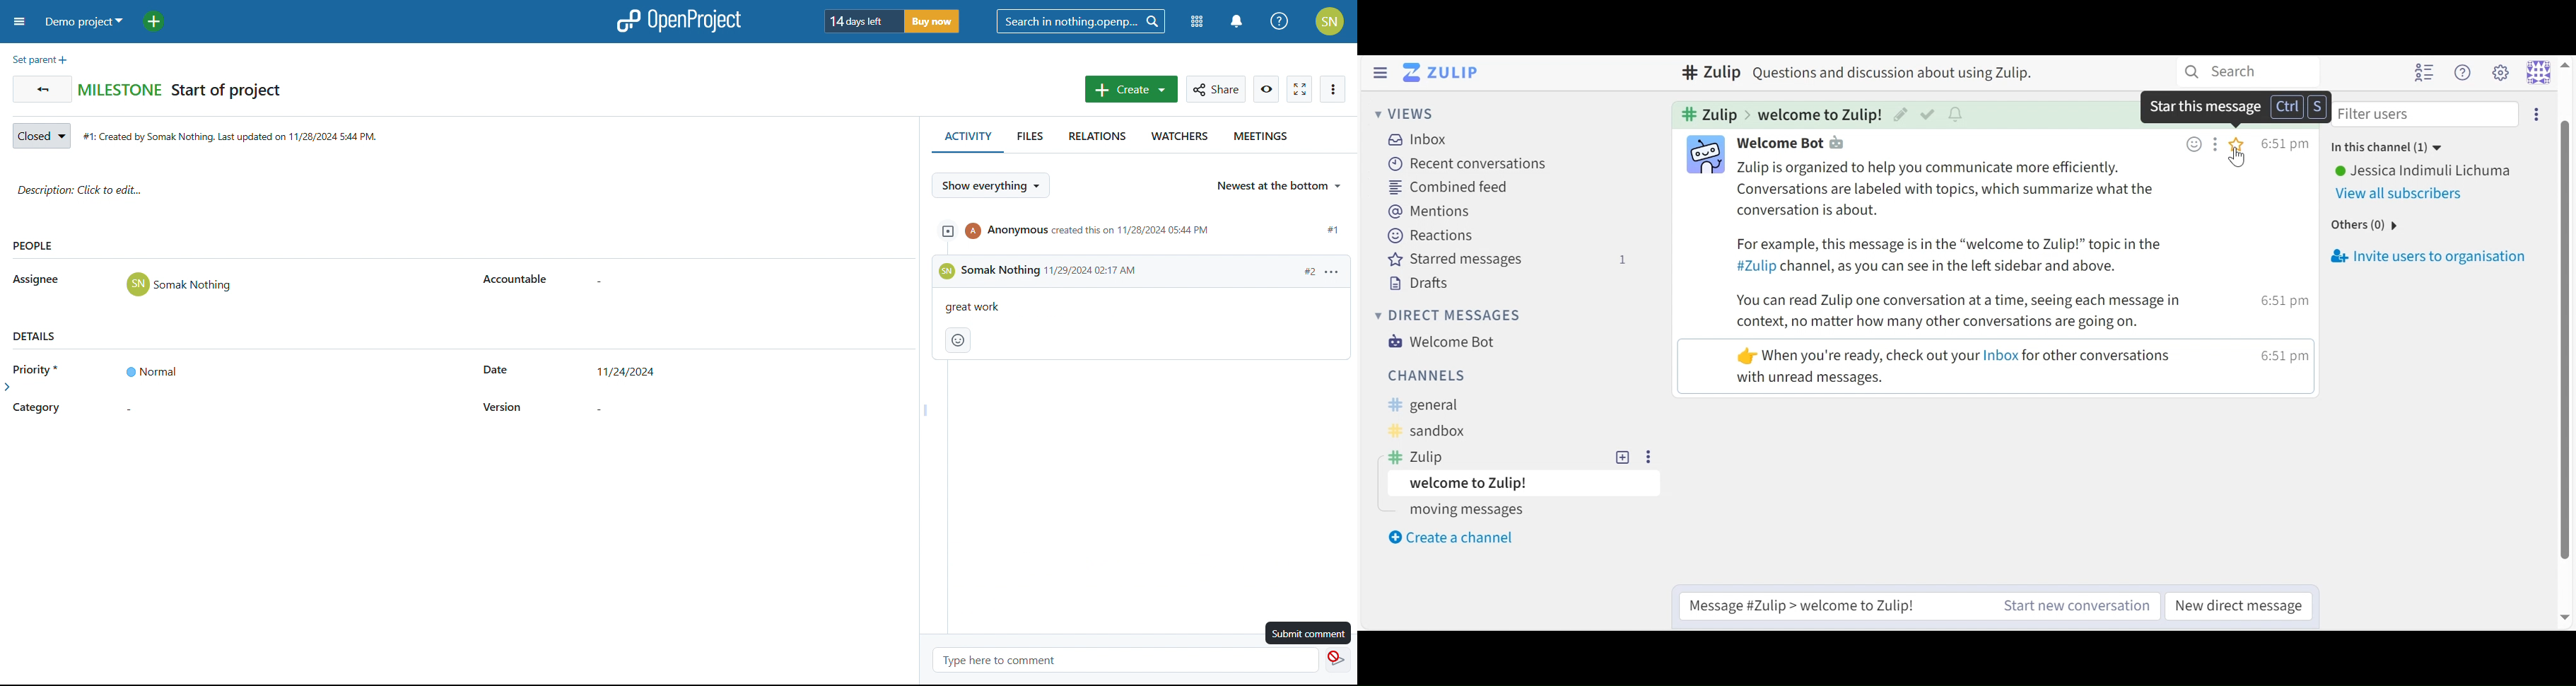 This screenshot has width=2576, height=700. What do you see at coordinates (2215, 142) in the screenshot?
I see `Add message action` at bounding box center [2215, 142].